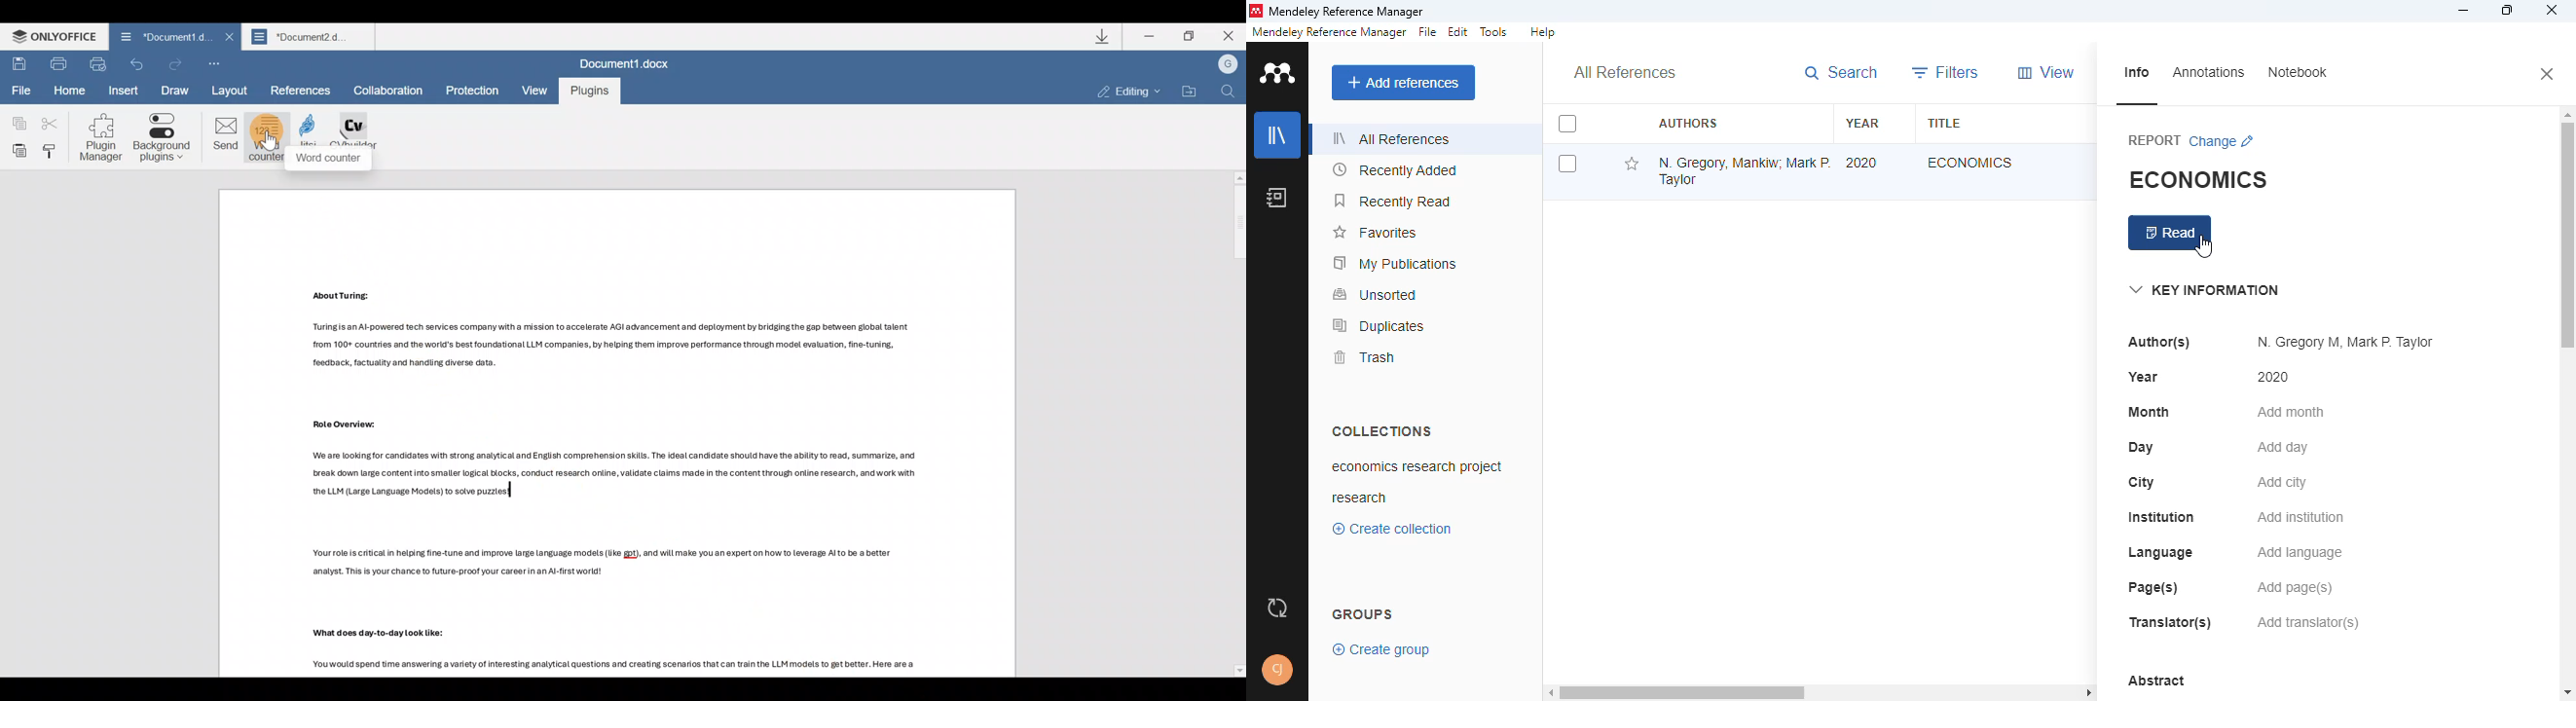 This screenshot has width=2576, height=728. I want to click on Scroll bar, so click(1234, 423).